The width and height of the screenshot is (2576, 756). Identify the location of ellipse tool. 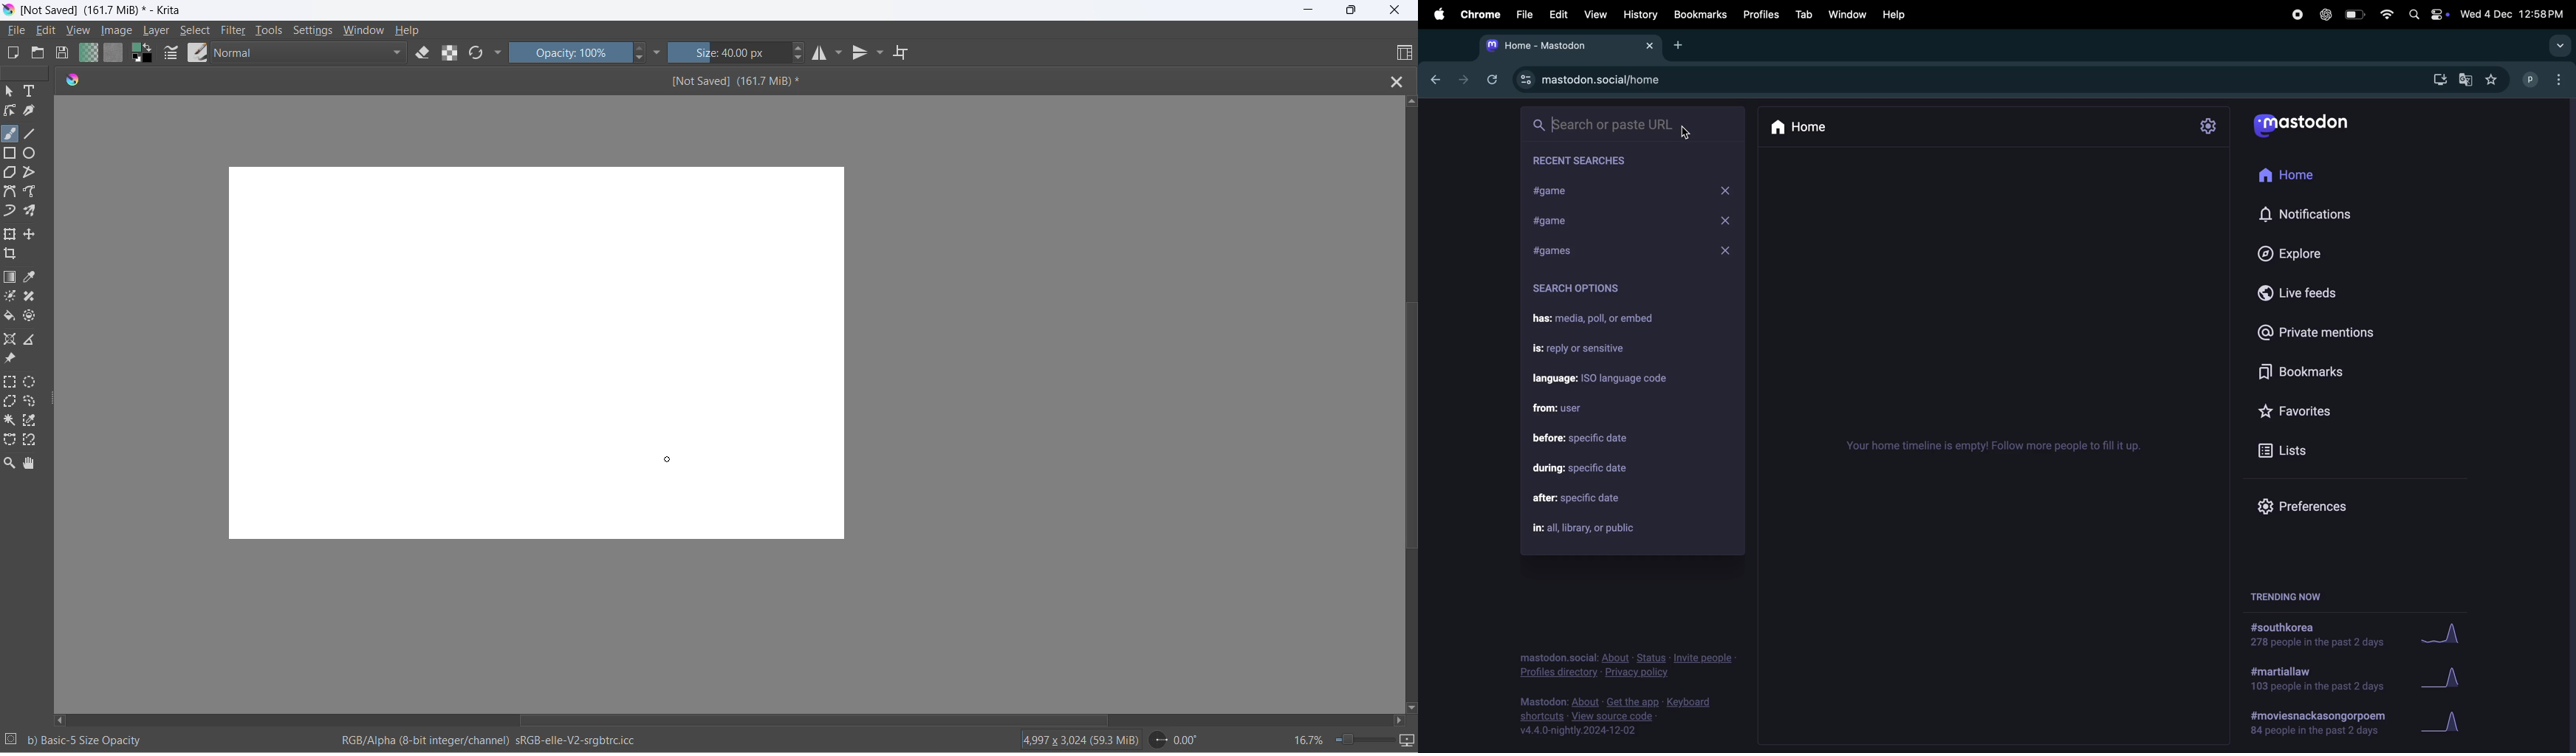
(30, 152).